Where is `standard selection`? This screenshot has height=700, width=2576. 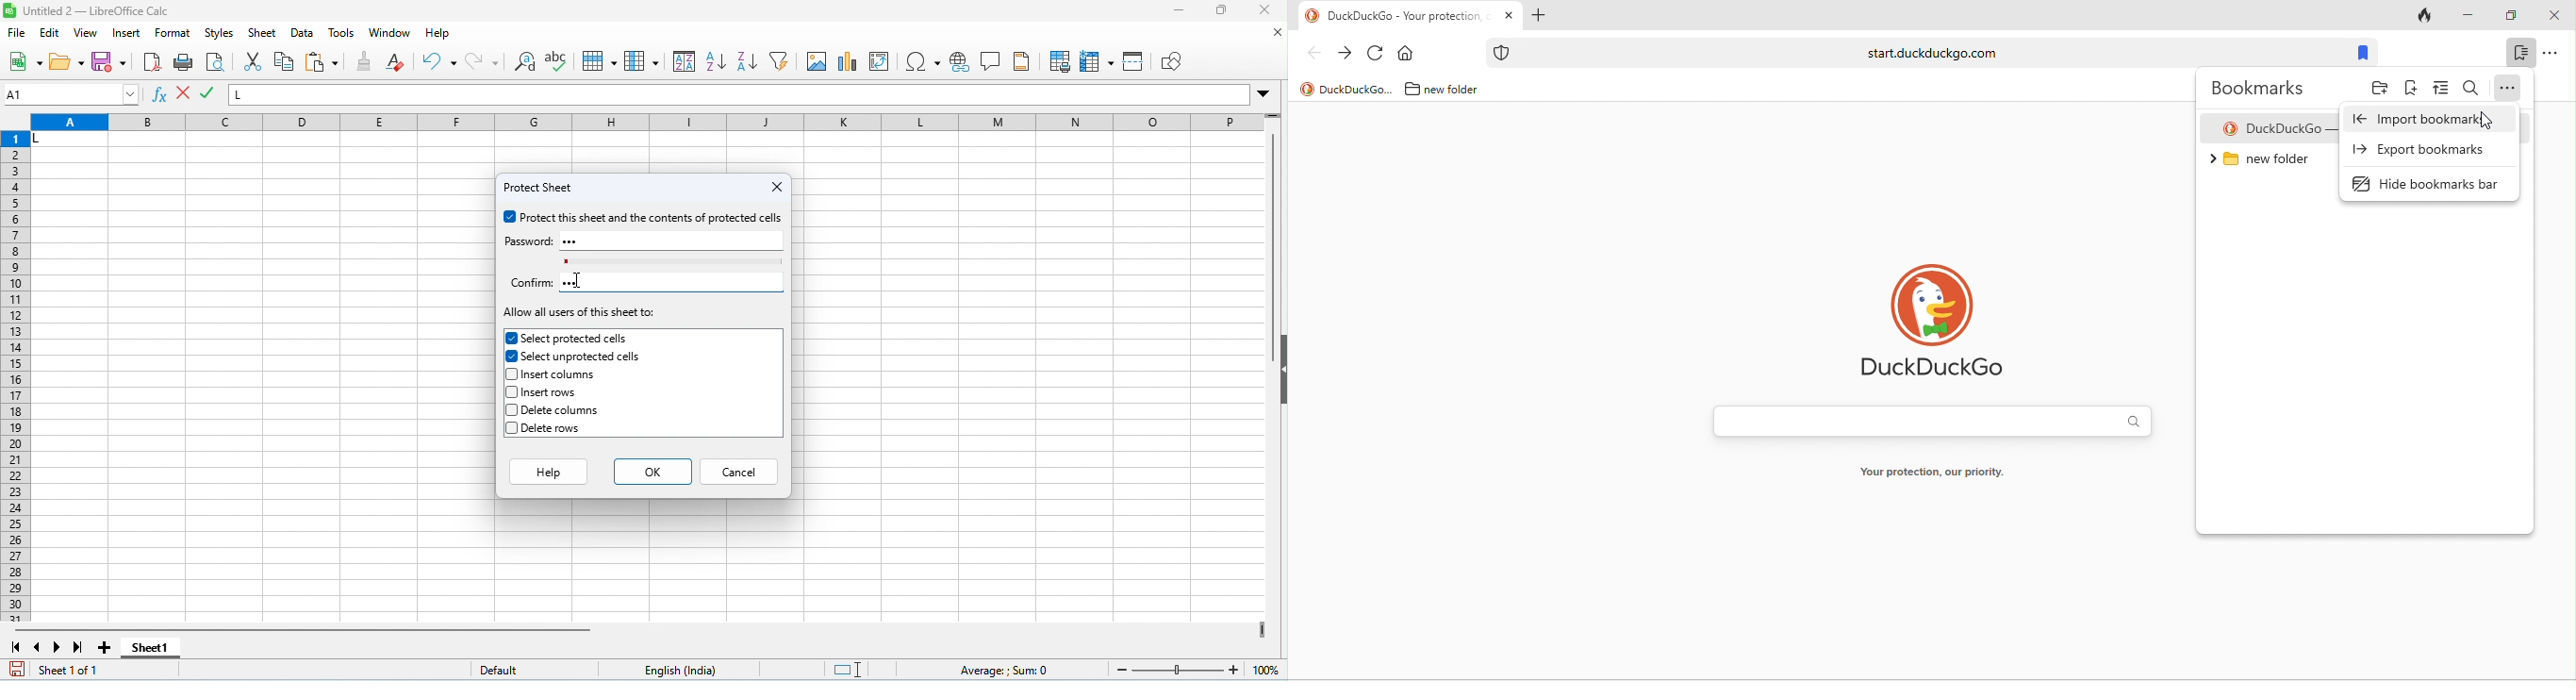
standard selection is located at coordinates (850, 670).